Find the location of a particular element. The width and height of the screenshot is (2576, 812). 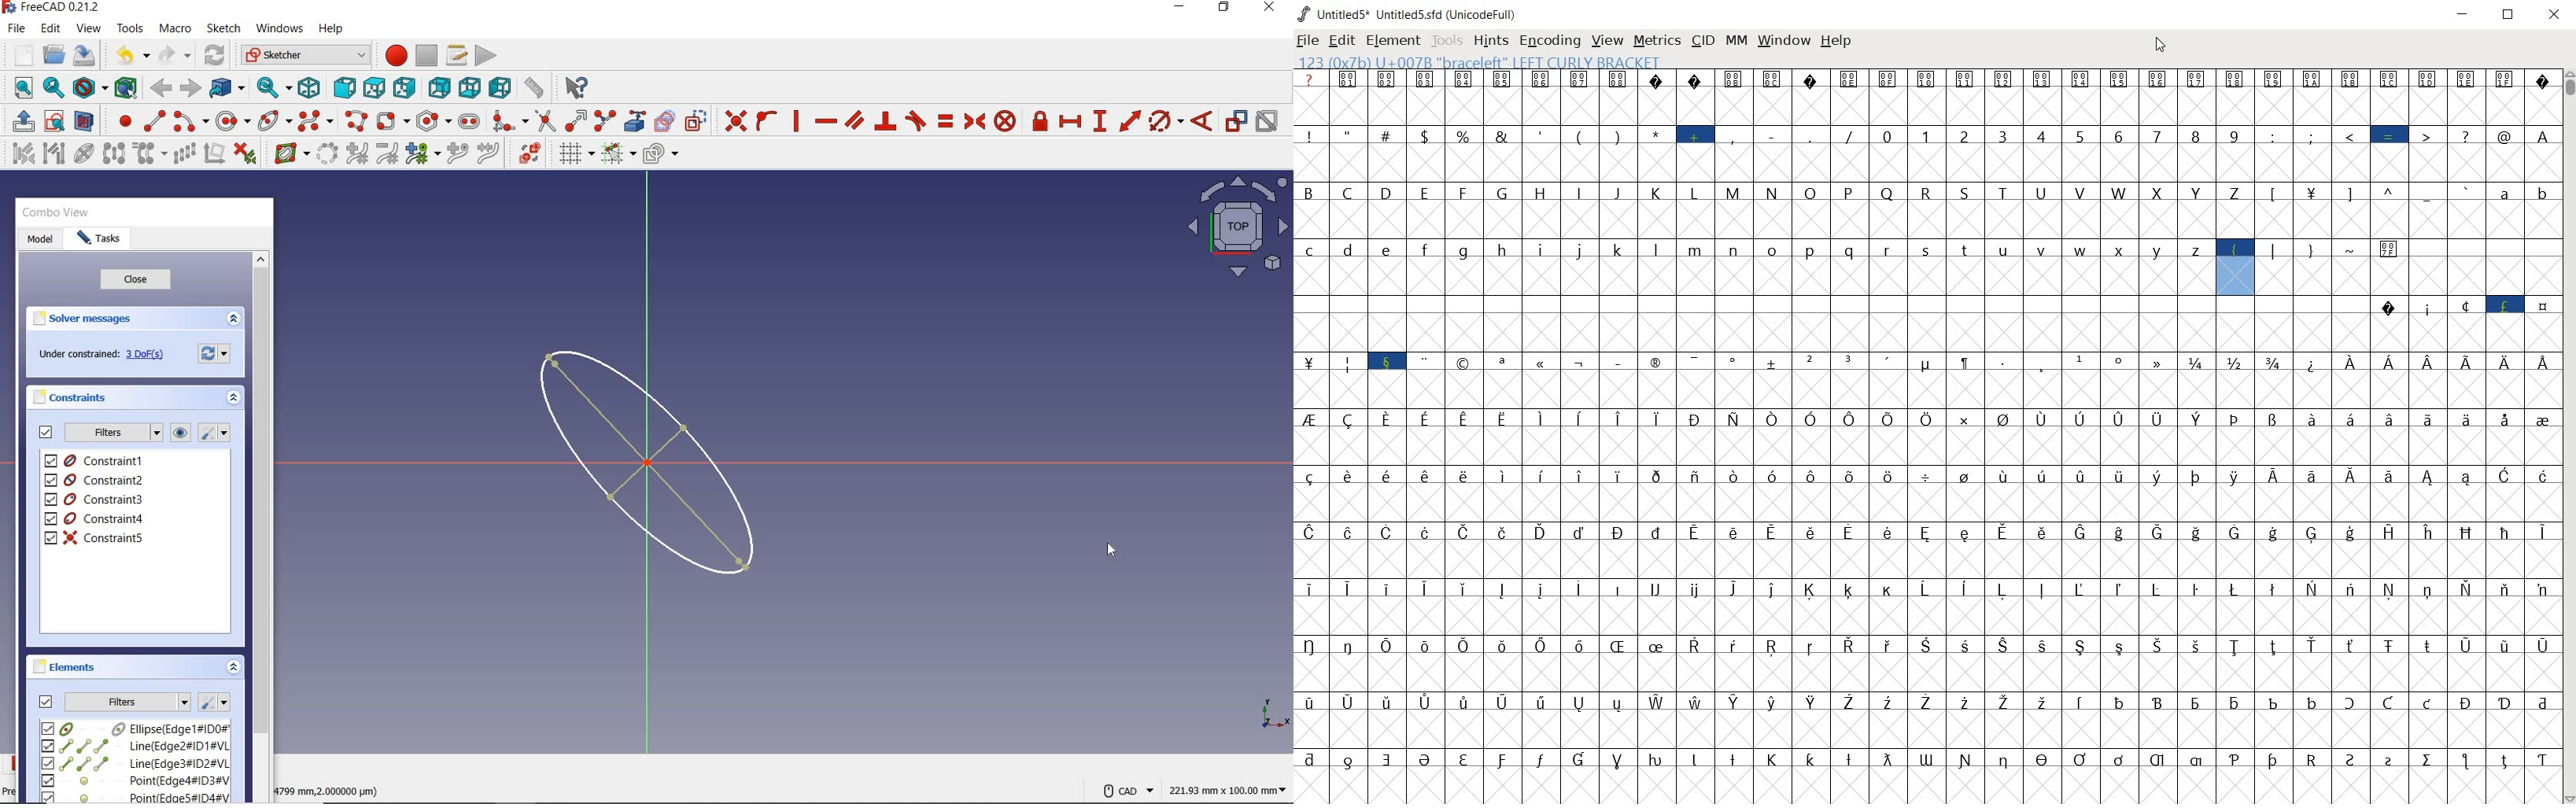

constraint5 is located at coordinates (95, 538).